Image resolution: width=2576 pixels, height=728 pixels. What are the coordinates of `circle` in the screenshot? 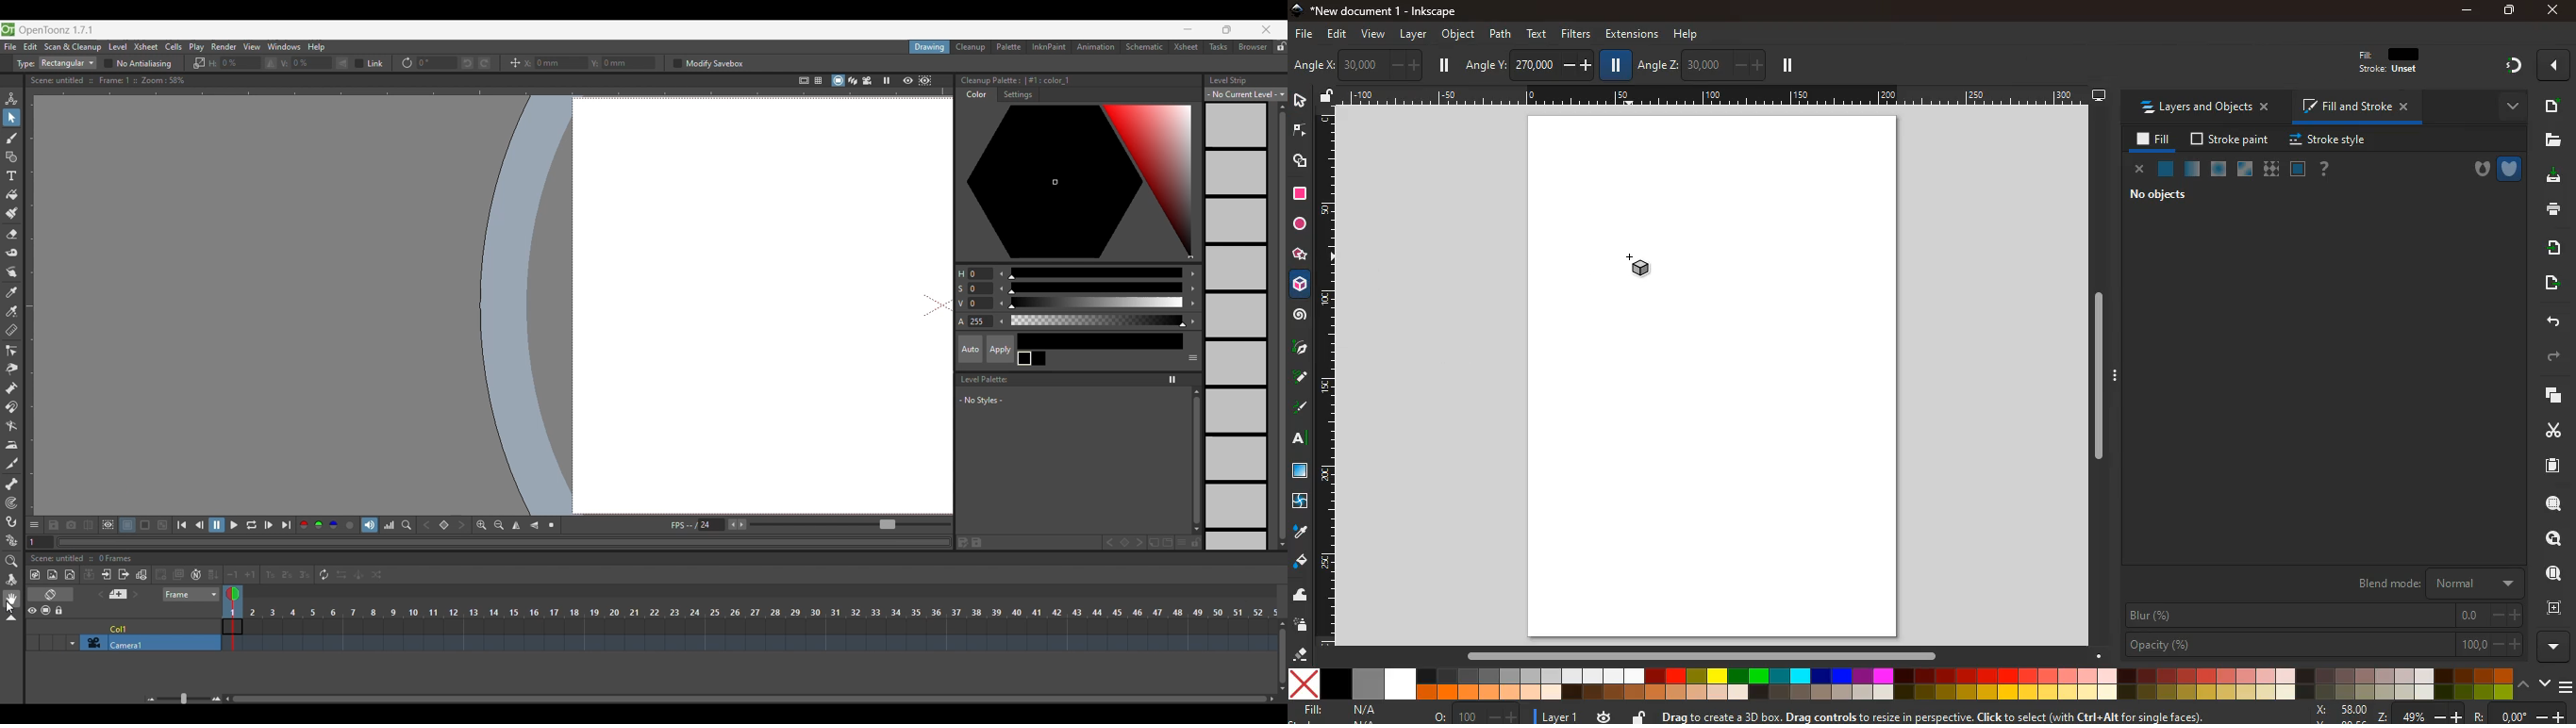 It's located at (1299, 223).